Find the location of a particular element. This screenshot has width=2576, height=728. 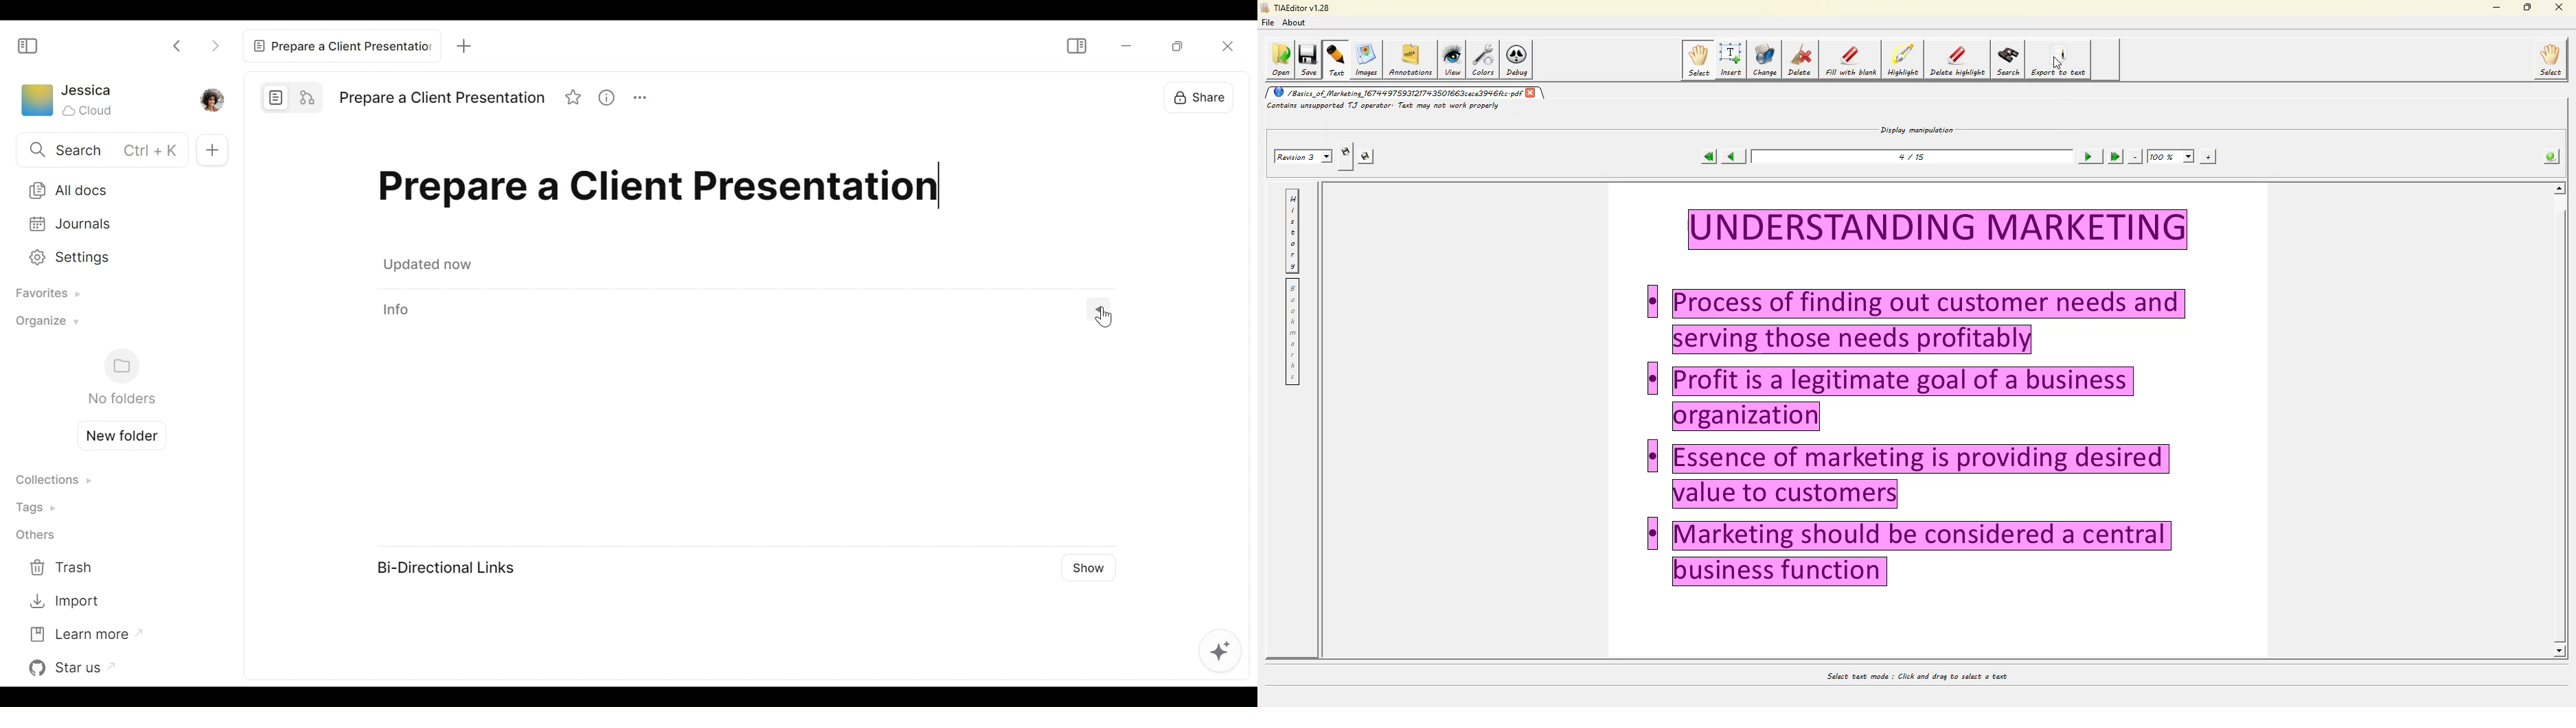

View Information is located at coordinates (612, 99).